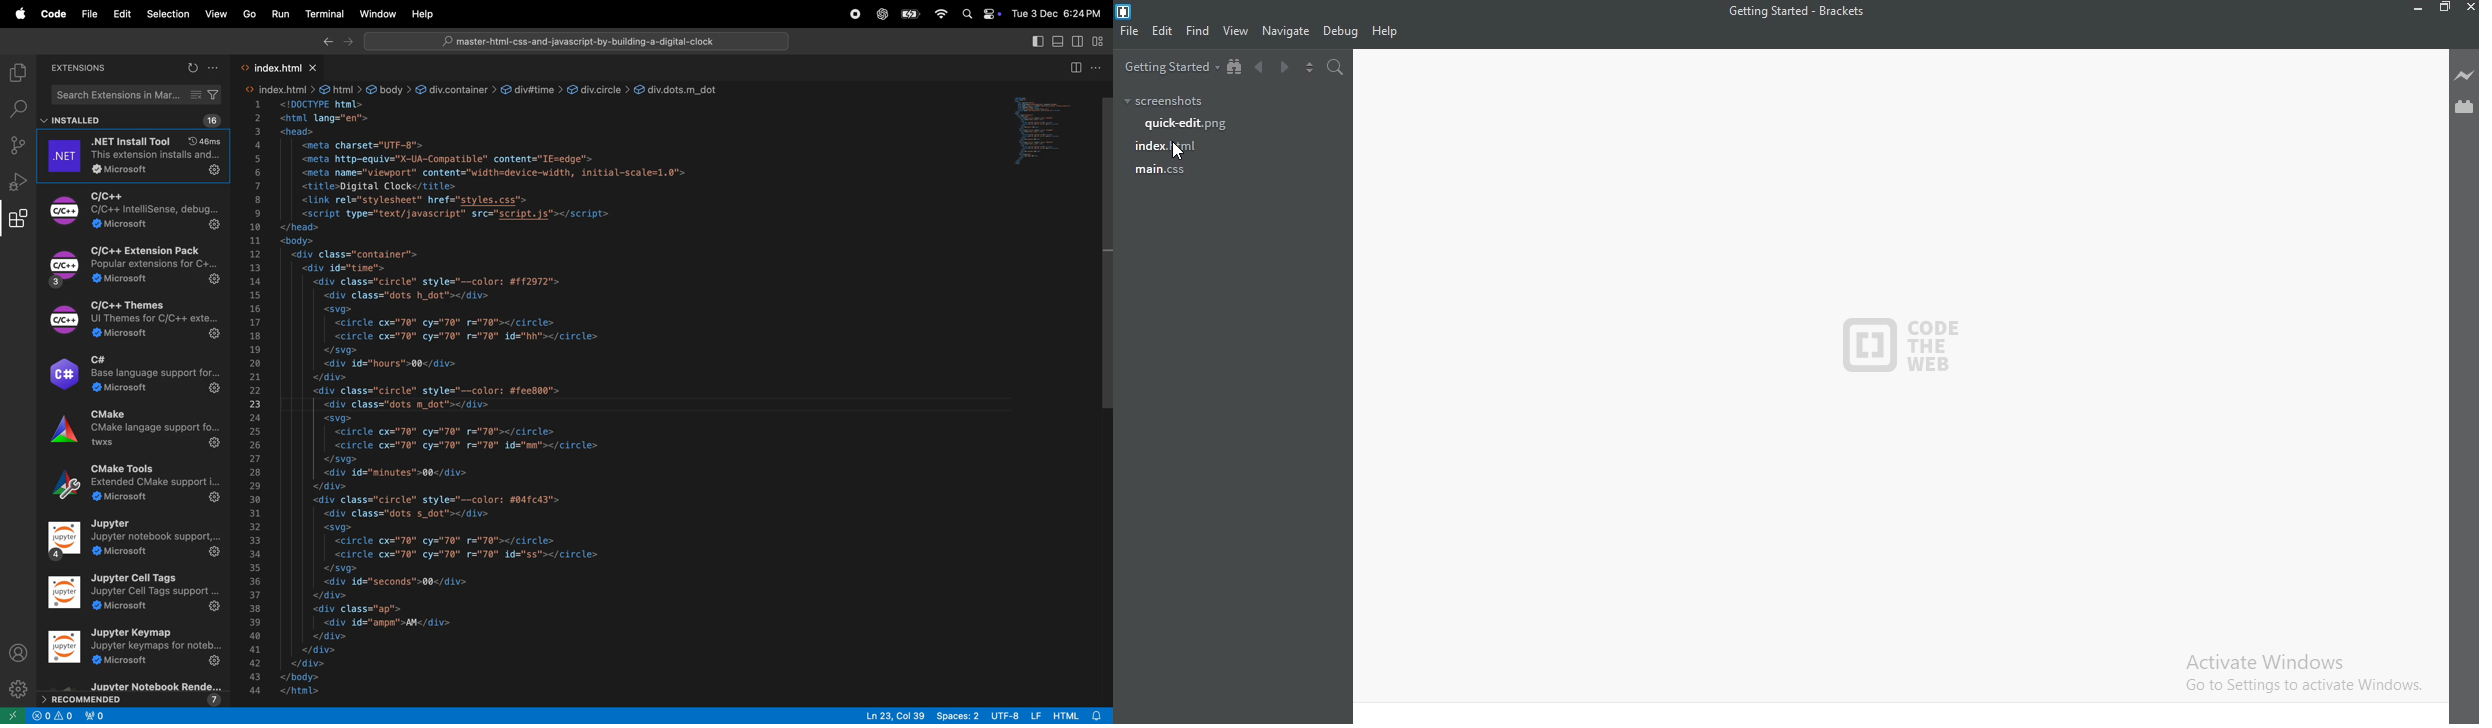 The width and height of the screenshot is (2492, 728). I want to click on split editor, so click(1076, 69).